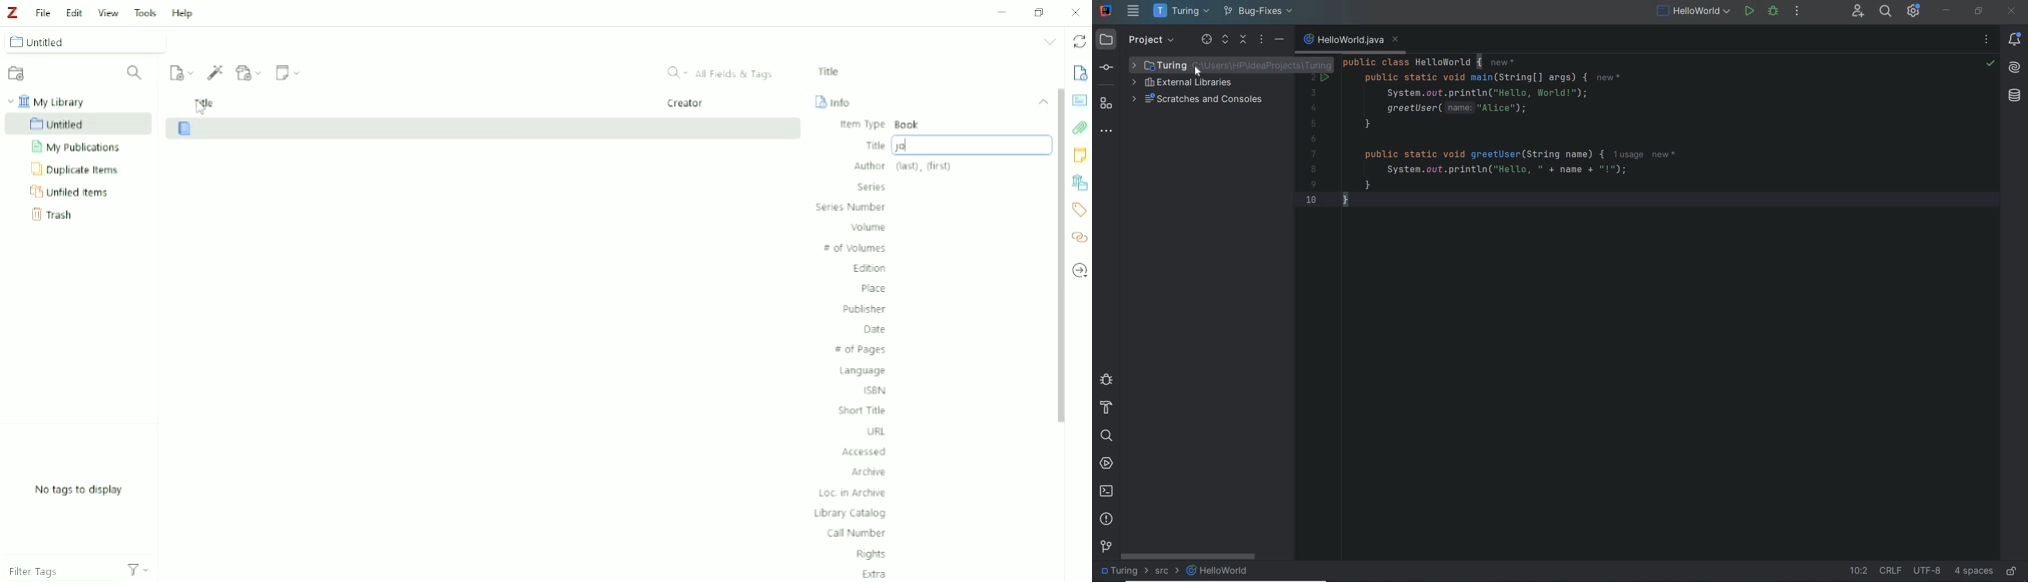 Image resolution: width=2044 pixels, height=588 pixels. I want to click on Title, so click(832, 71).